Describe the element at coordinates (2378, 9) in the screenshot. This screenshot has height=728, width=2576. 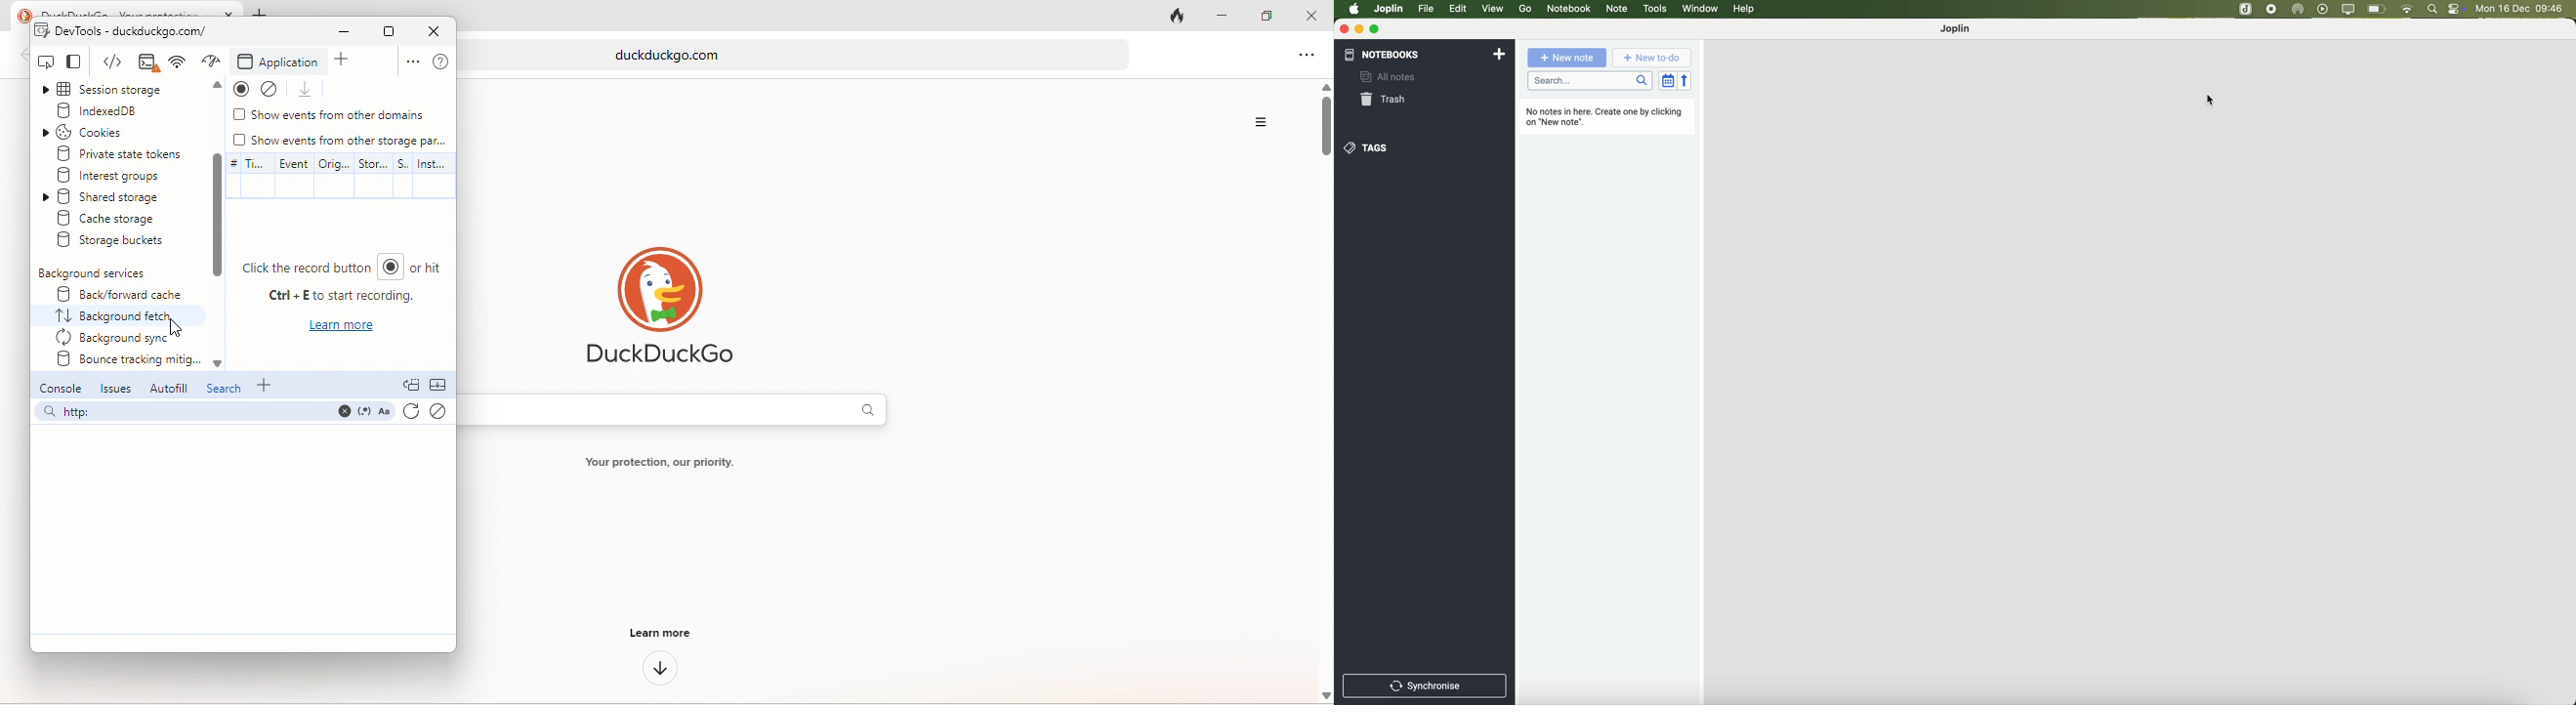
I see `battery` at that location.